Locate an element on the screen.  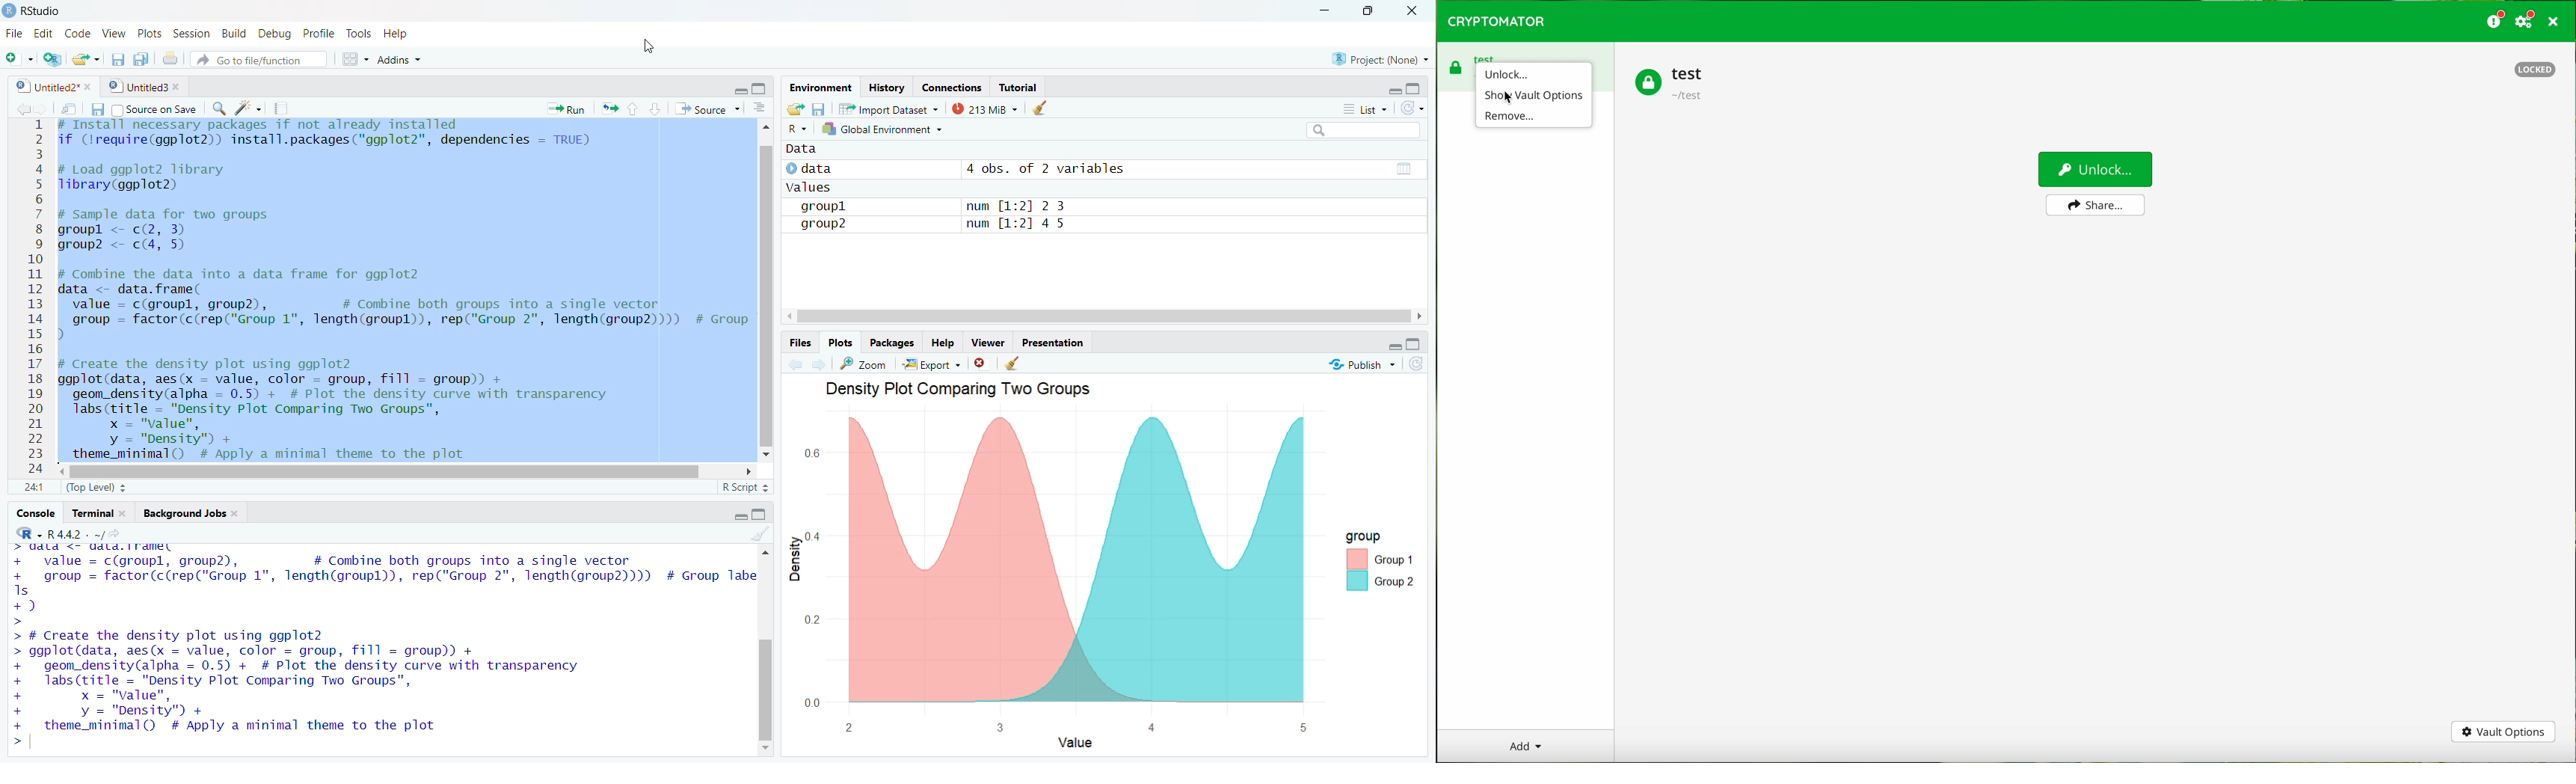
previous is located at coordinates (19, 108).